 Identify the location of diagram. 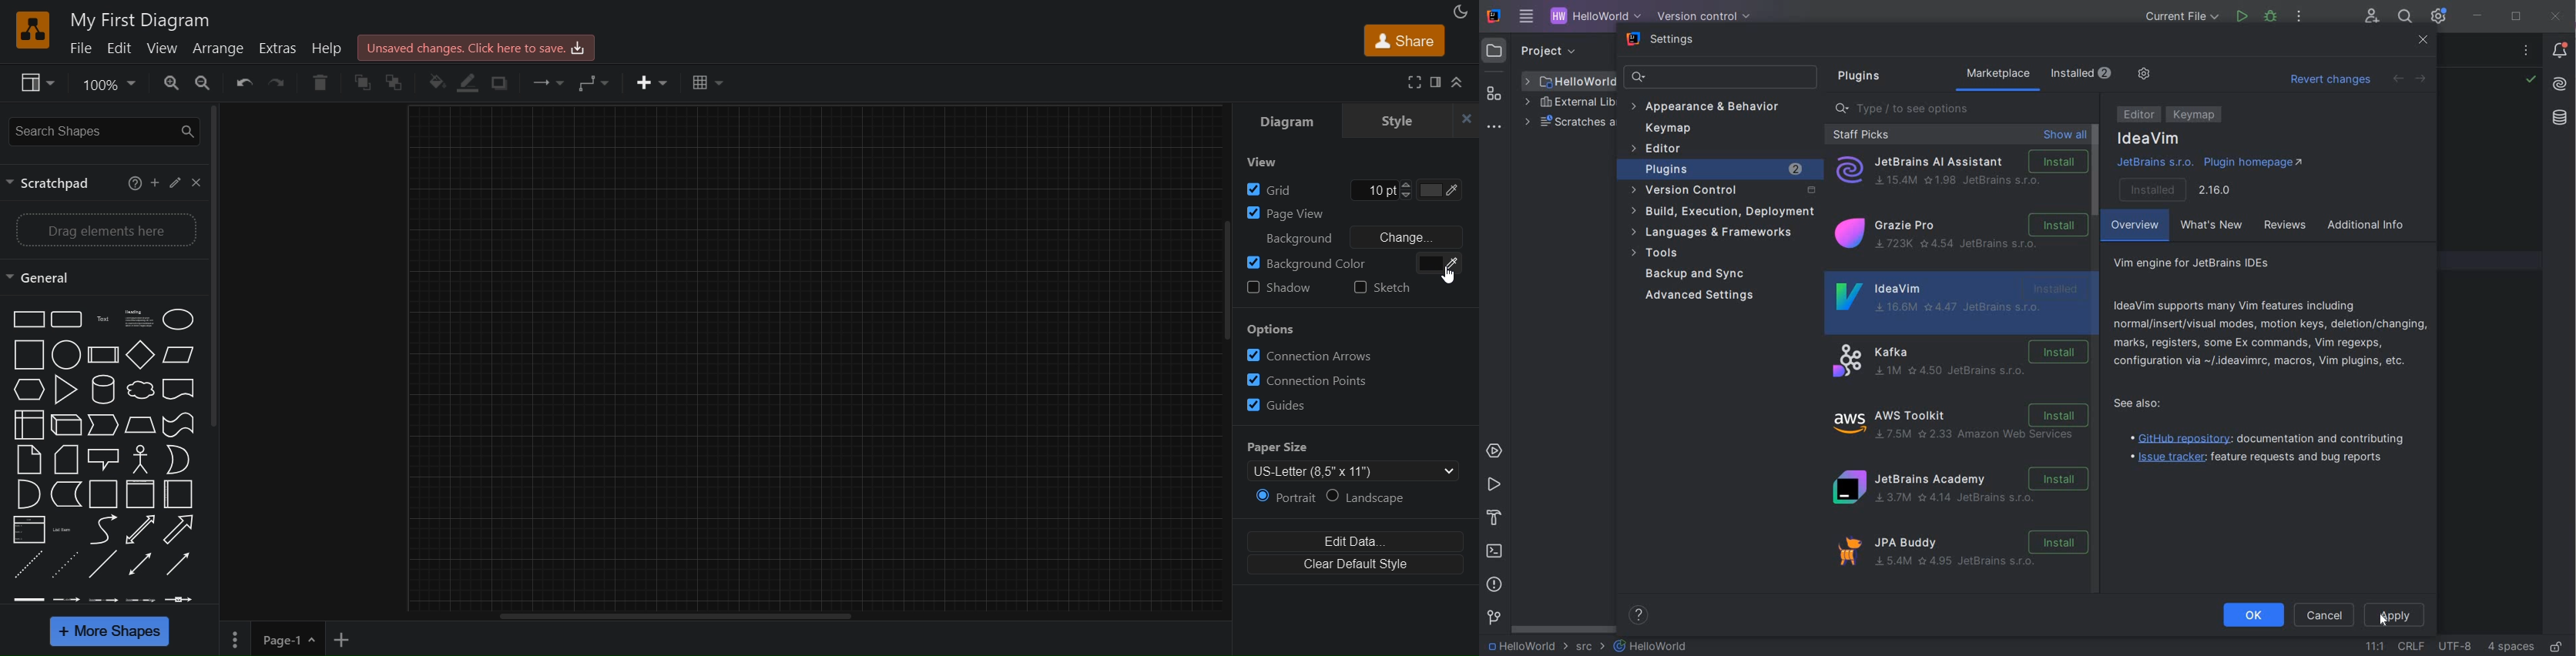
(1288, 118).